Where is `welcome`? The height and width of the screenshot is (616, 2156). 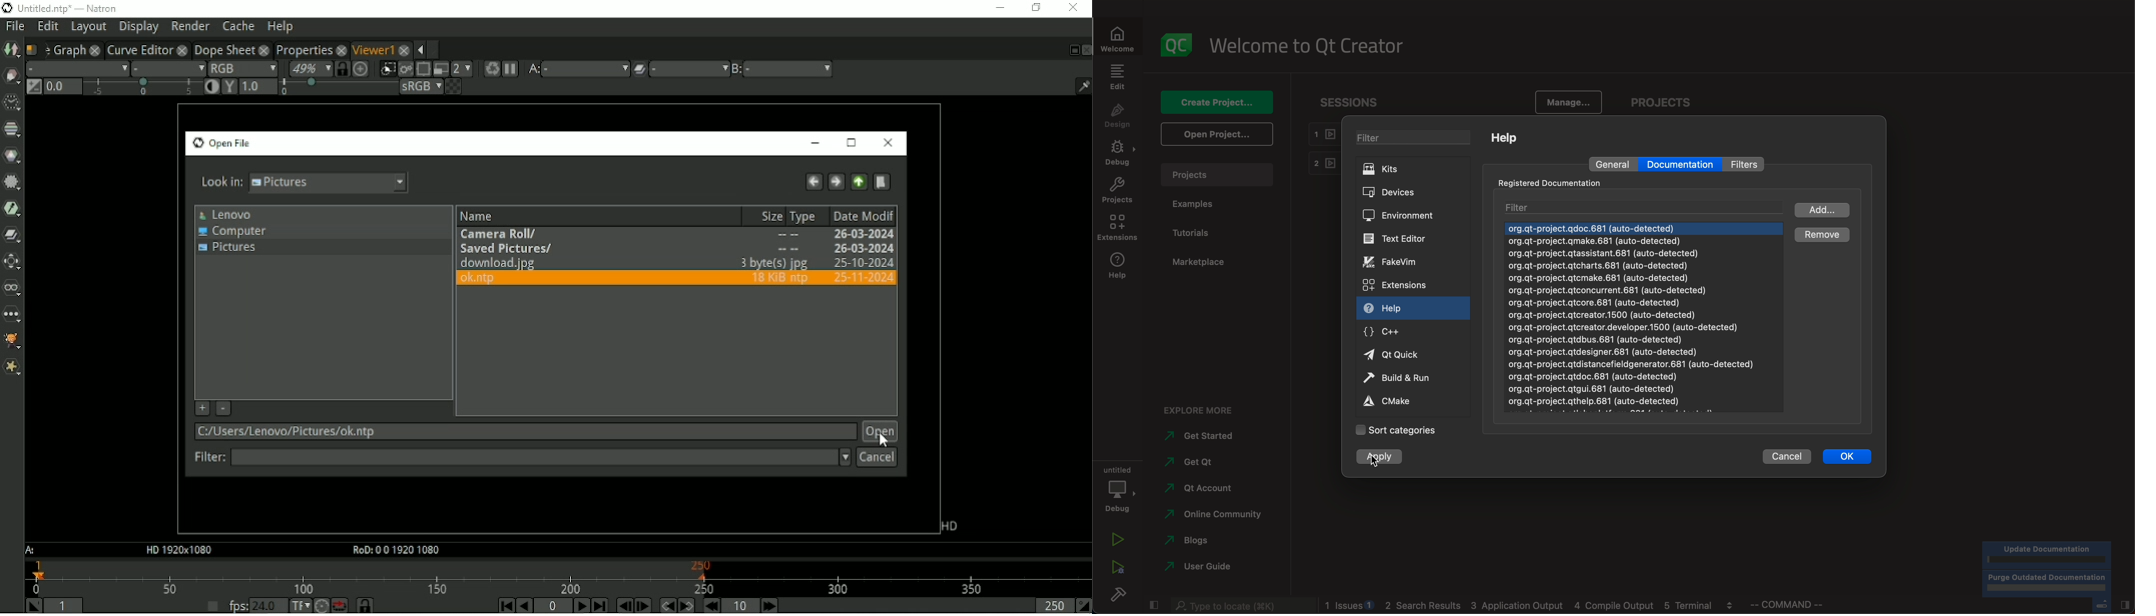
welcome is located at coordinates (1307, 46).